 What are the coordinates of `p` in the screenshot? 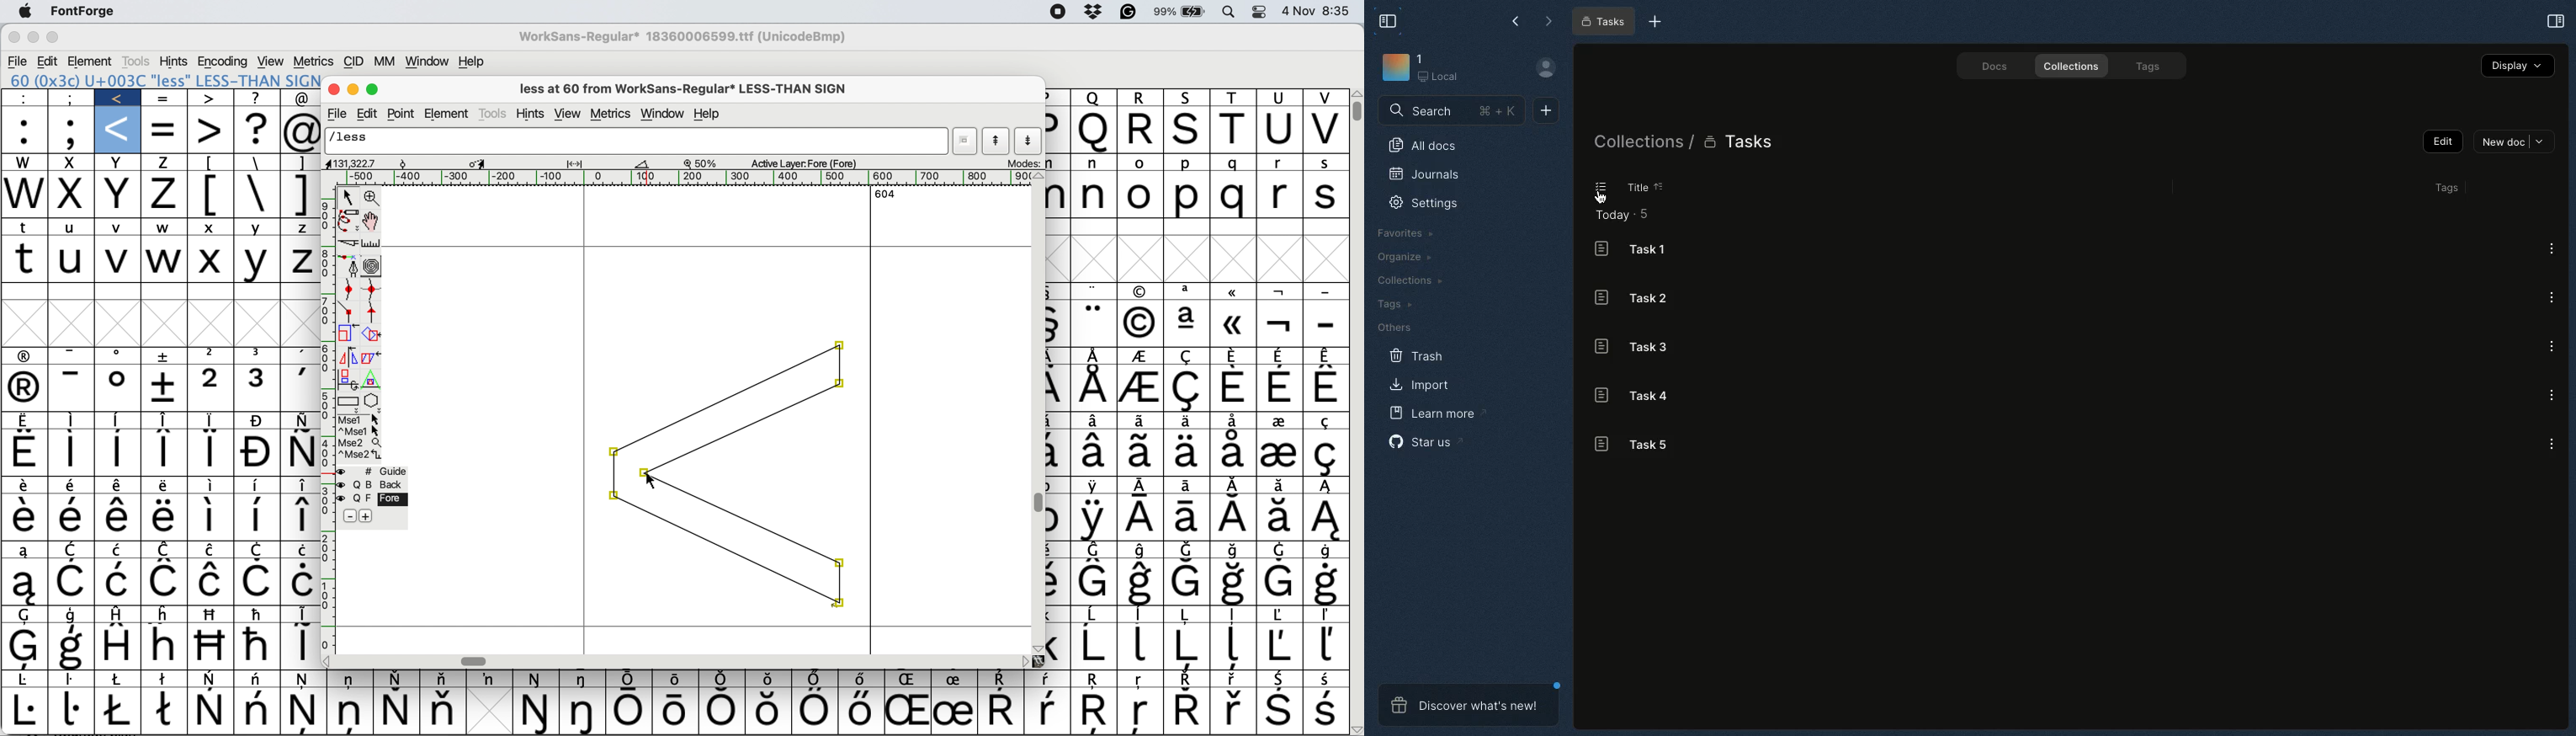 It's located at (1186, 196).